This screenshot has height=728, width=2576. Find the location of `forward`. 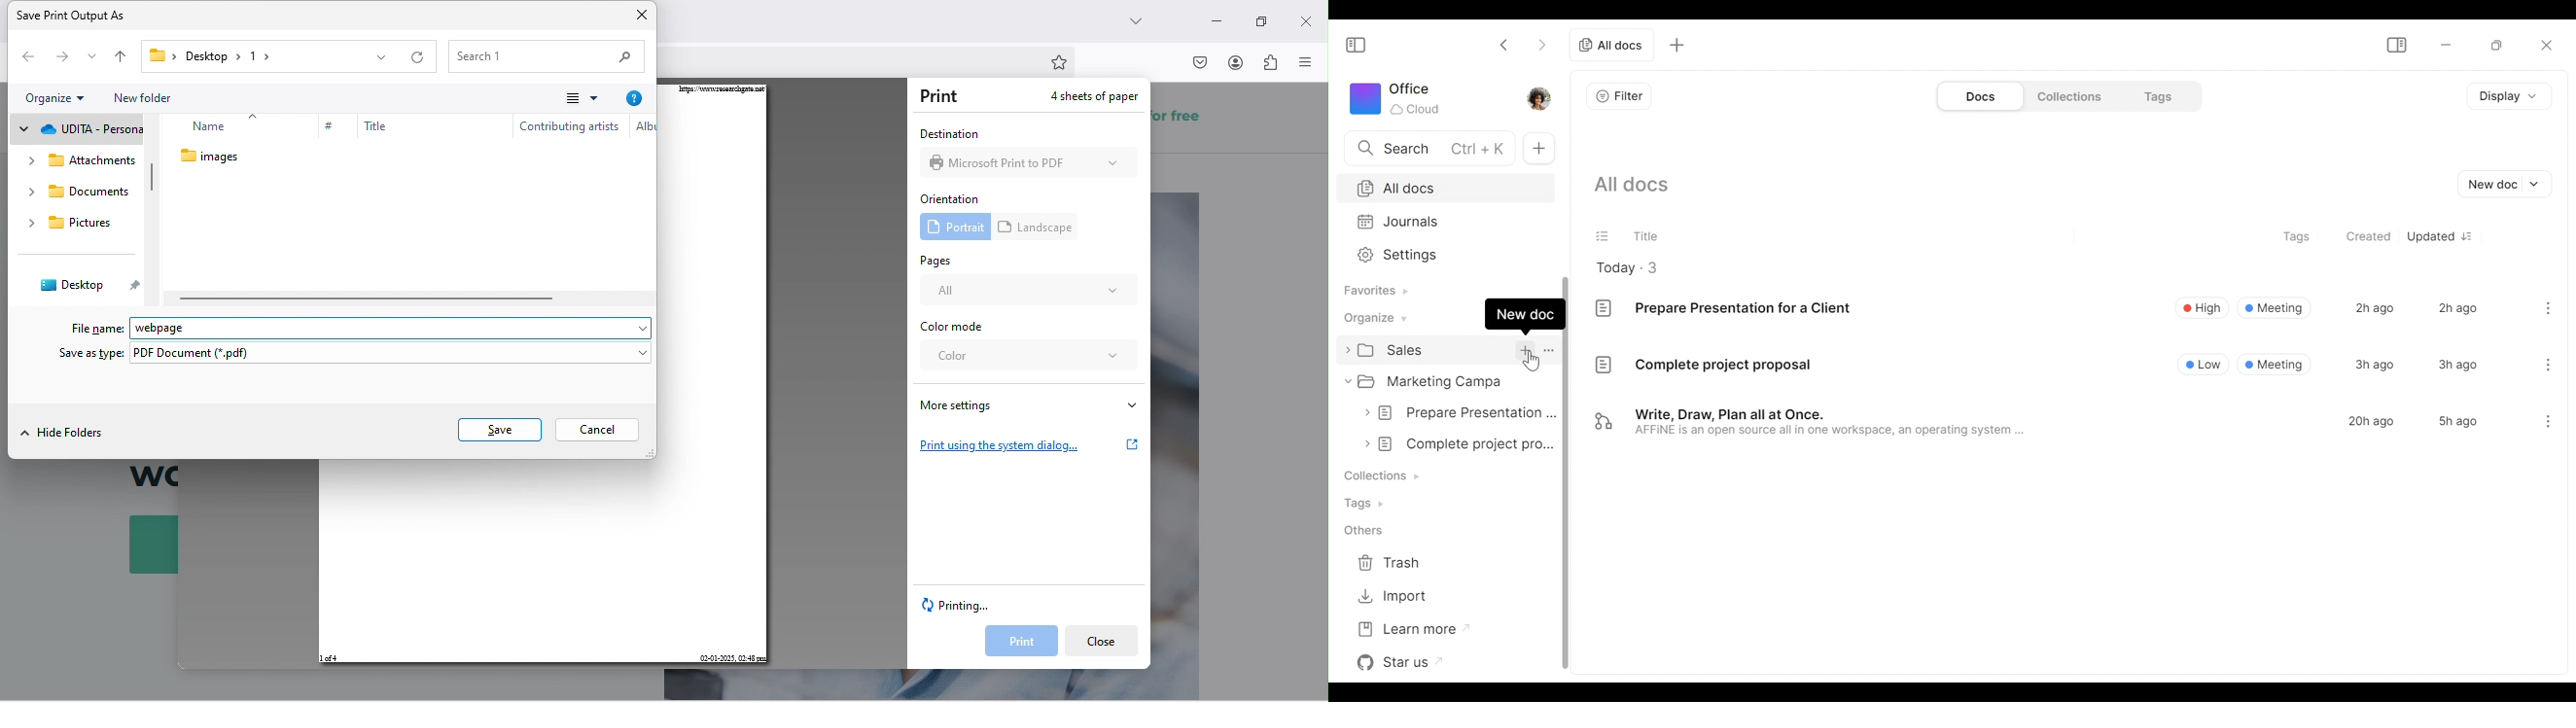

forward is located at coordinates (60, 57).